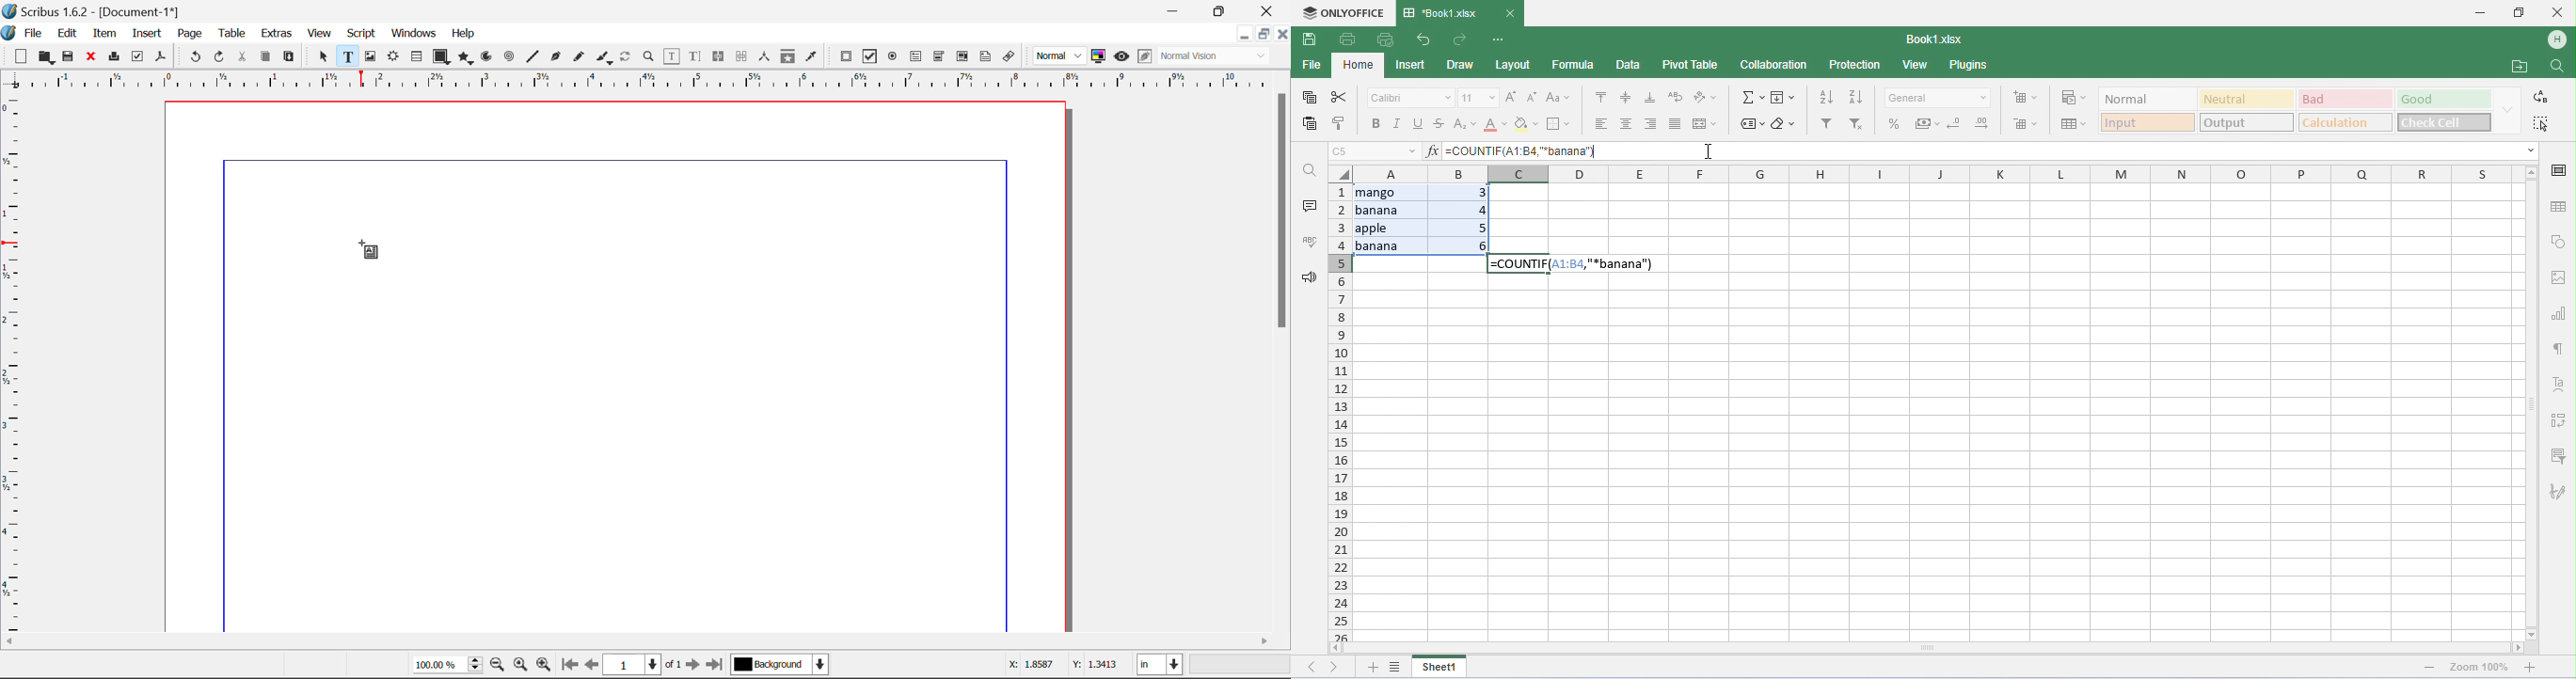  What do you see at coordinates (243, 56) in the screenshot?
I see `Cut` at bounding box center [243, 56].